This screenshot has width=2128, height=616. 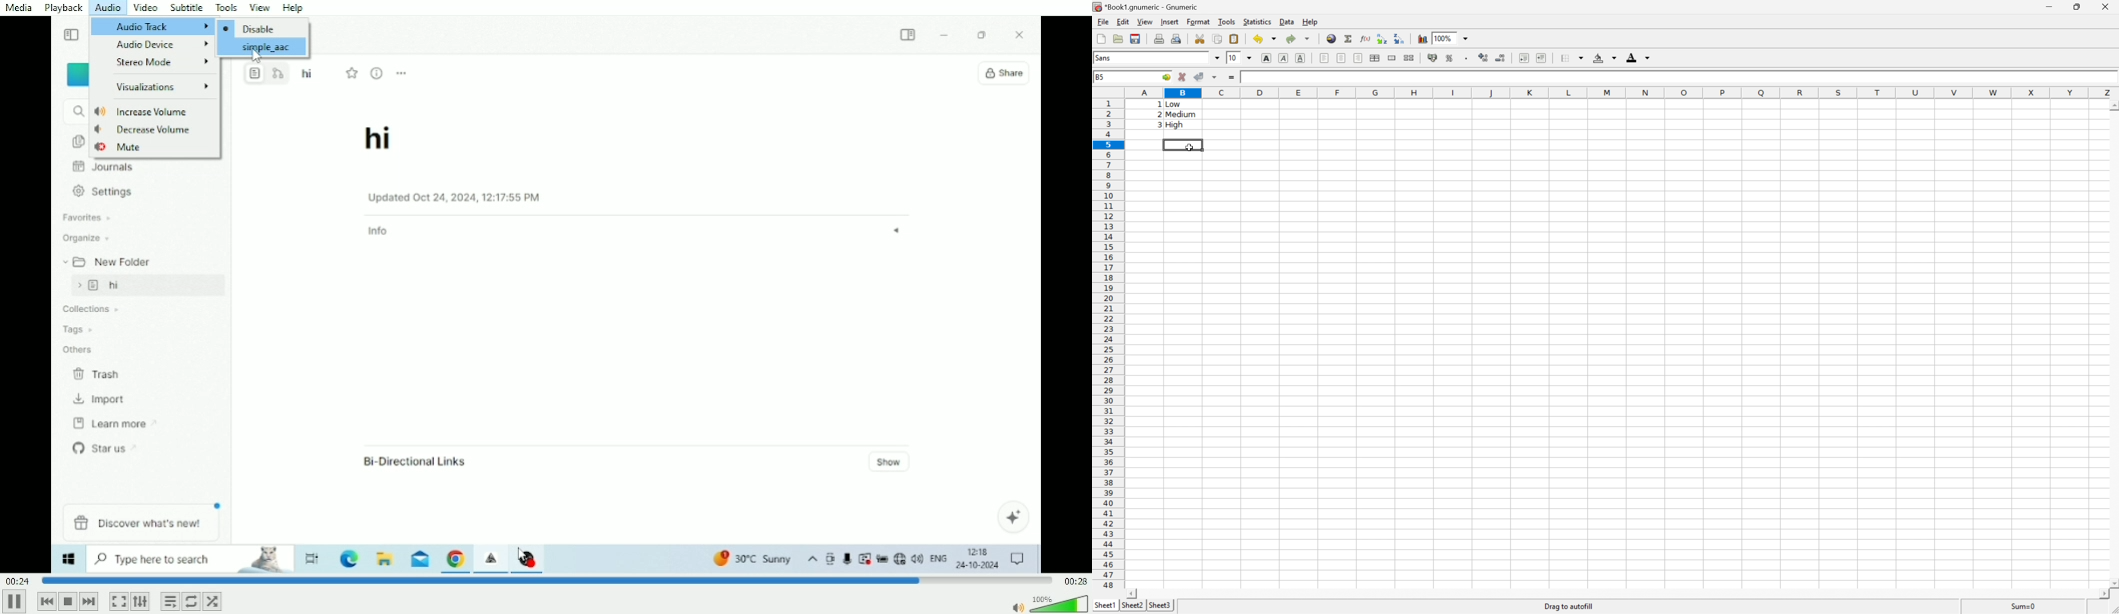 What do you see at coordinates (1147, 7) in the screenshot?
I see `*Book1.gnumeric - Gnumeric` at bounding box center [1147, 7].